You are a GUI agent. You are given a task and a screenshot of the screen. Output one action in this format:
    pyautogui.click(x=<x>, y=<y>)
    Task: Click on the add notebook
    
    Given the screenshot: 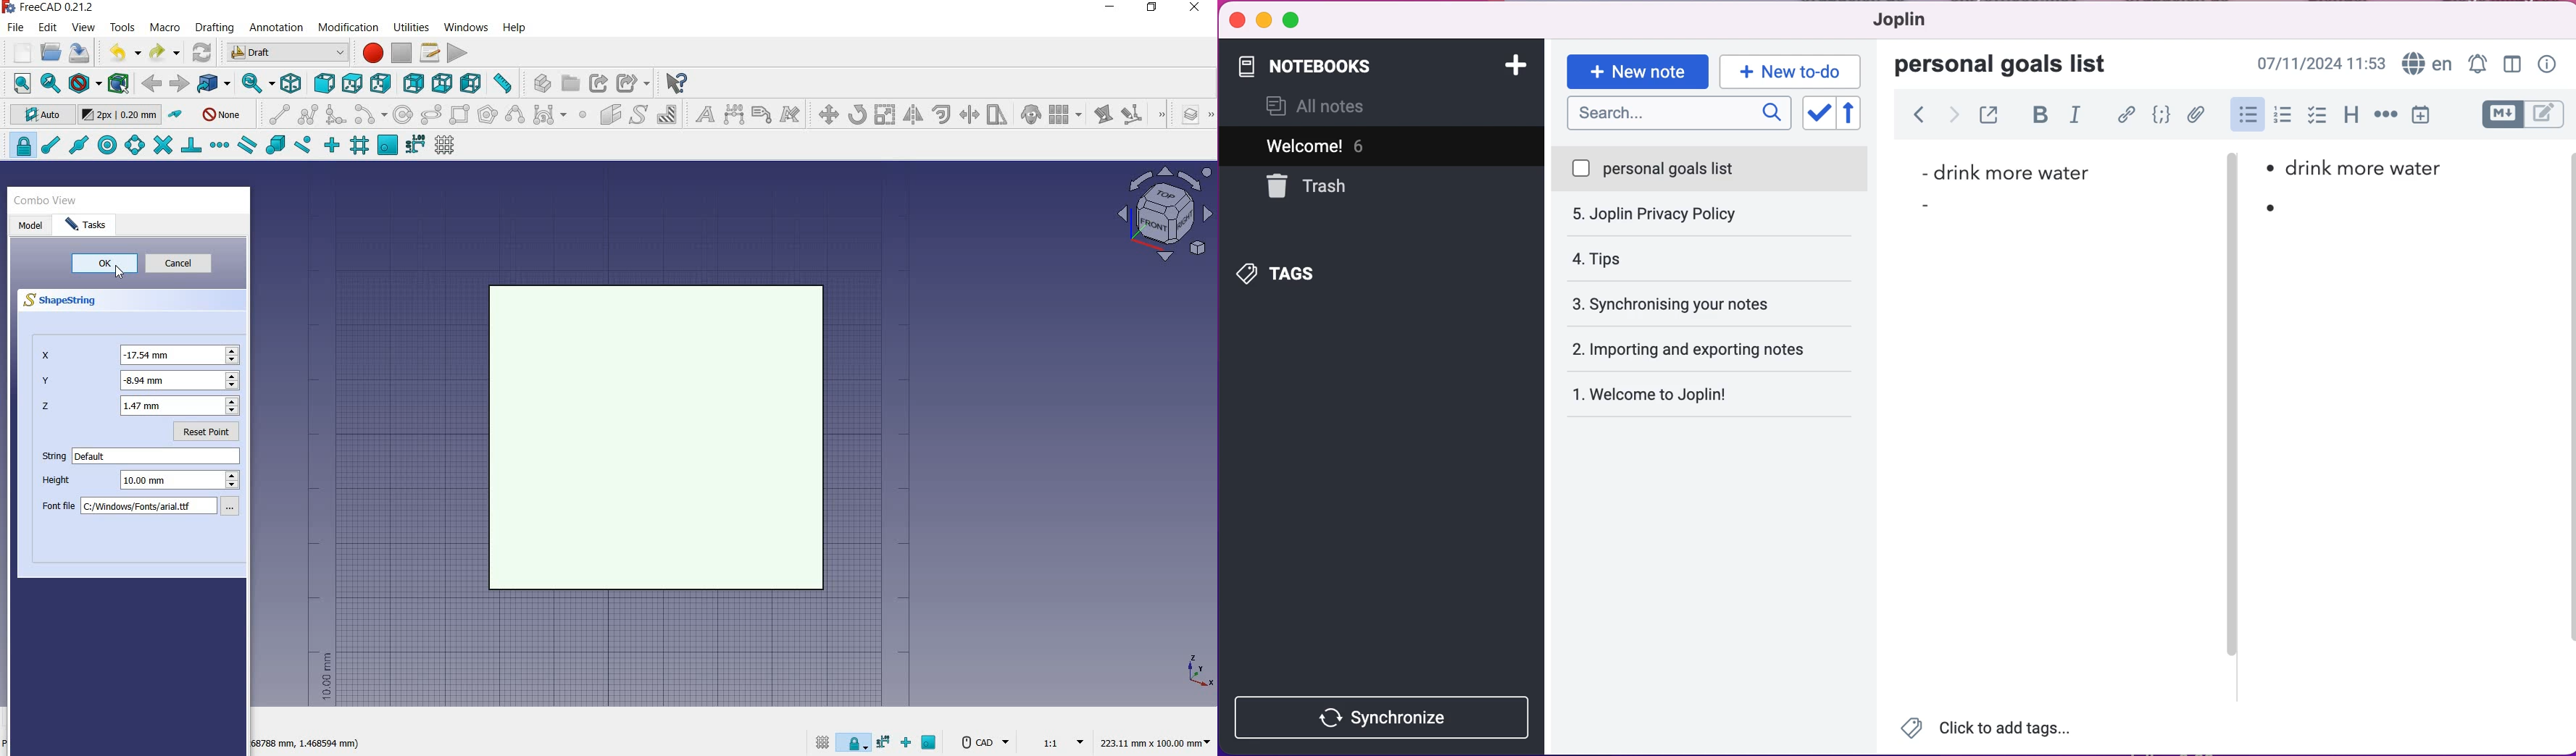 What is the action you would take?
    pyautogui.click(x=1518, y=68)
    